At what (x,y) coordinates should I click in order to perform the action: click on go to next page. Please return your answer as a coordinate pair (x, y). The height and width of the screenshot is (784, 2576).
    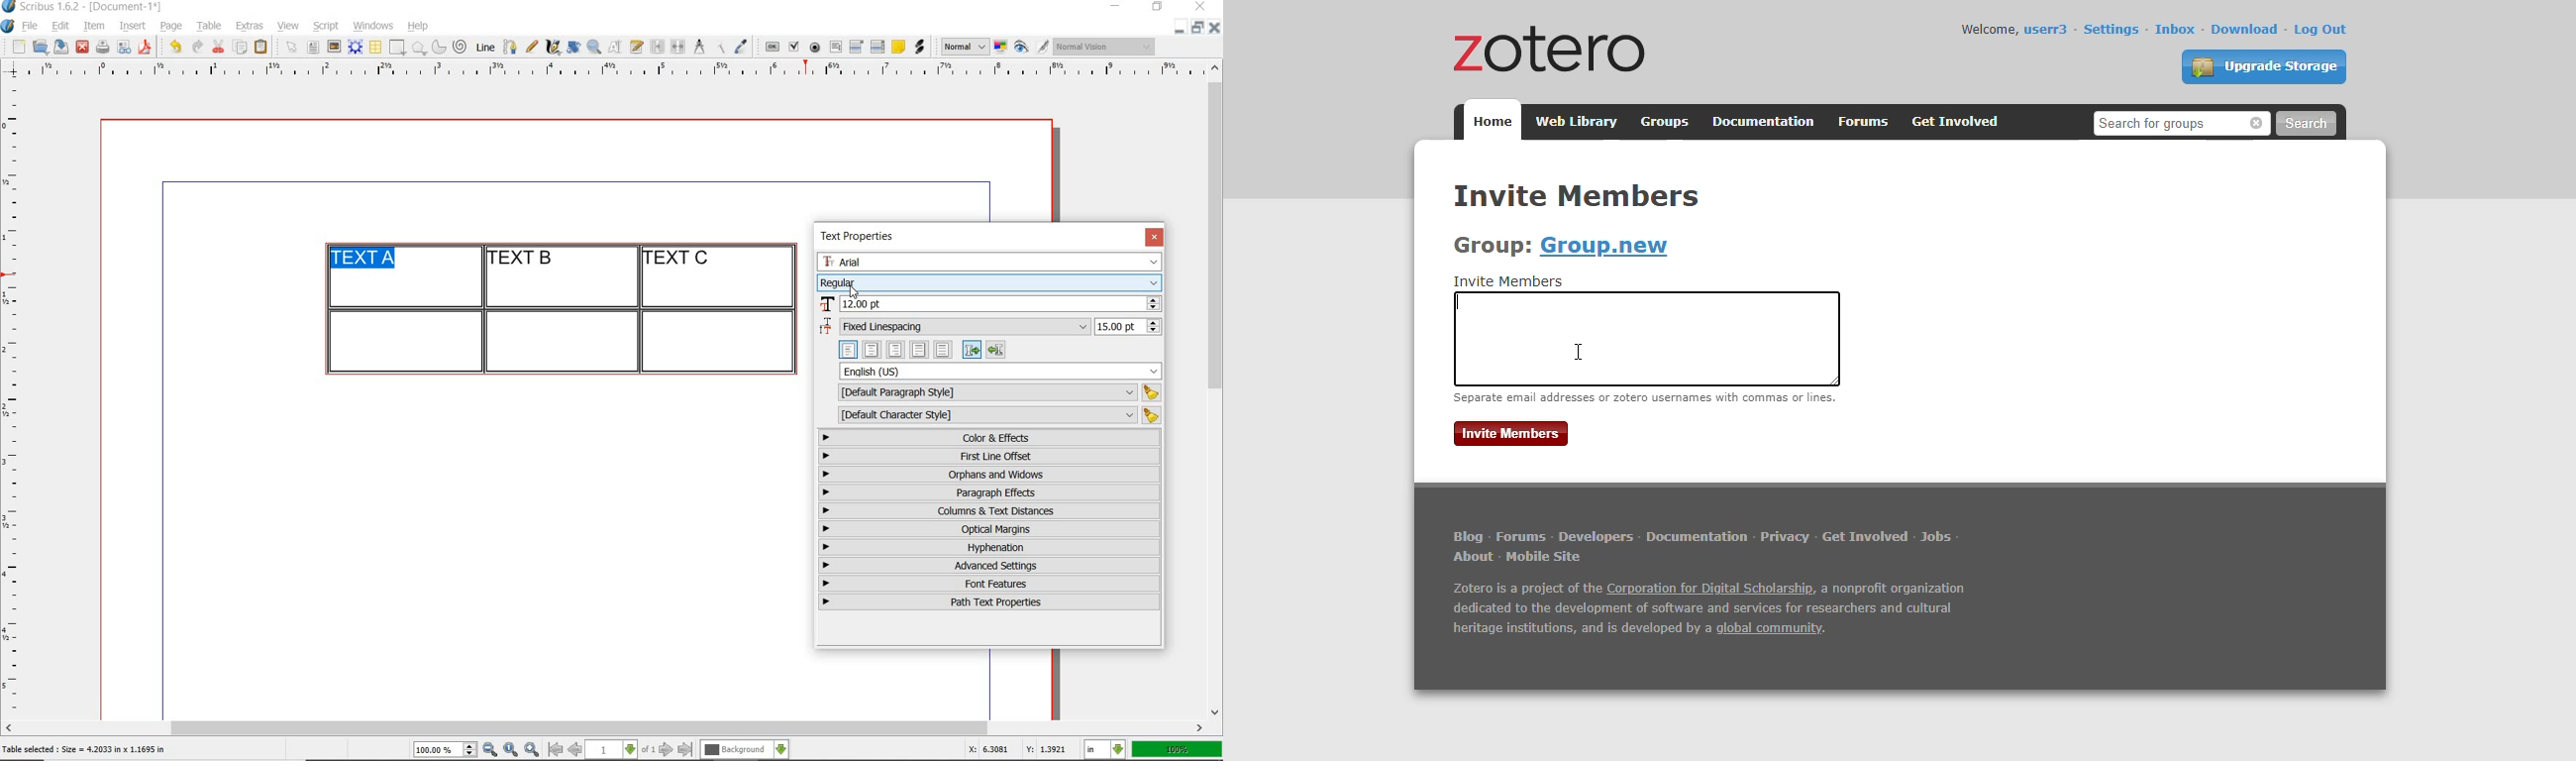
    Looking at the image, I should click on (667, 750).